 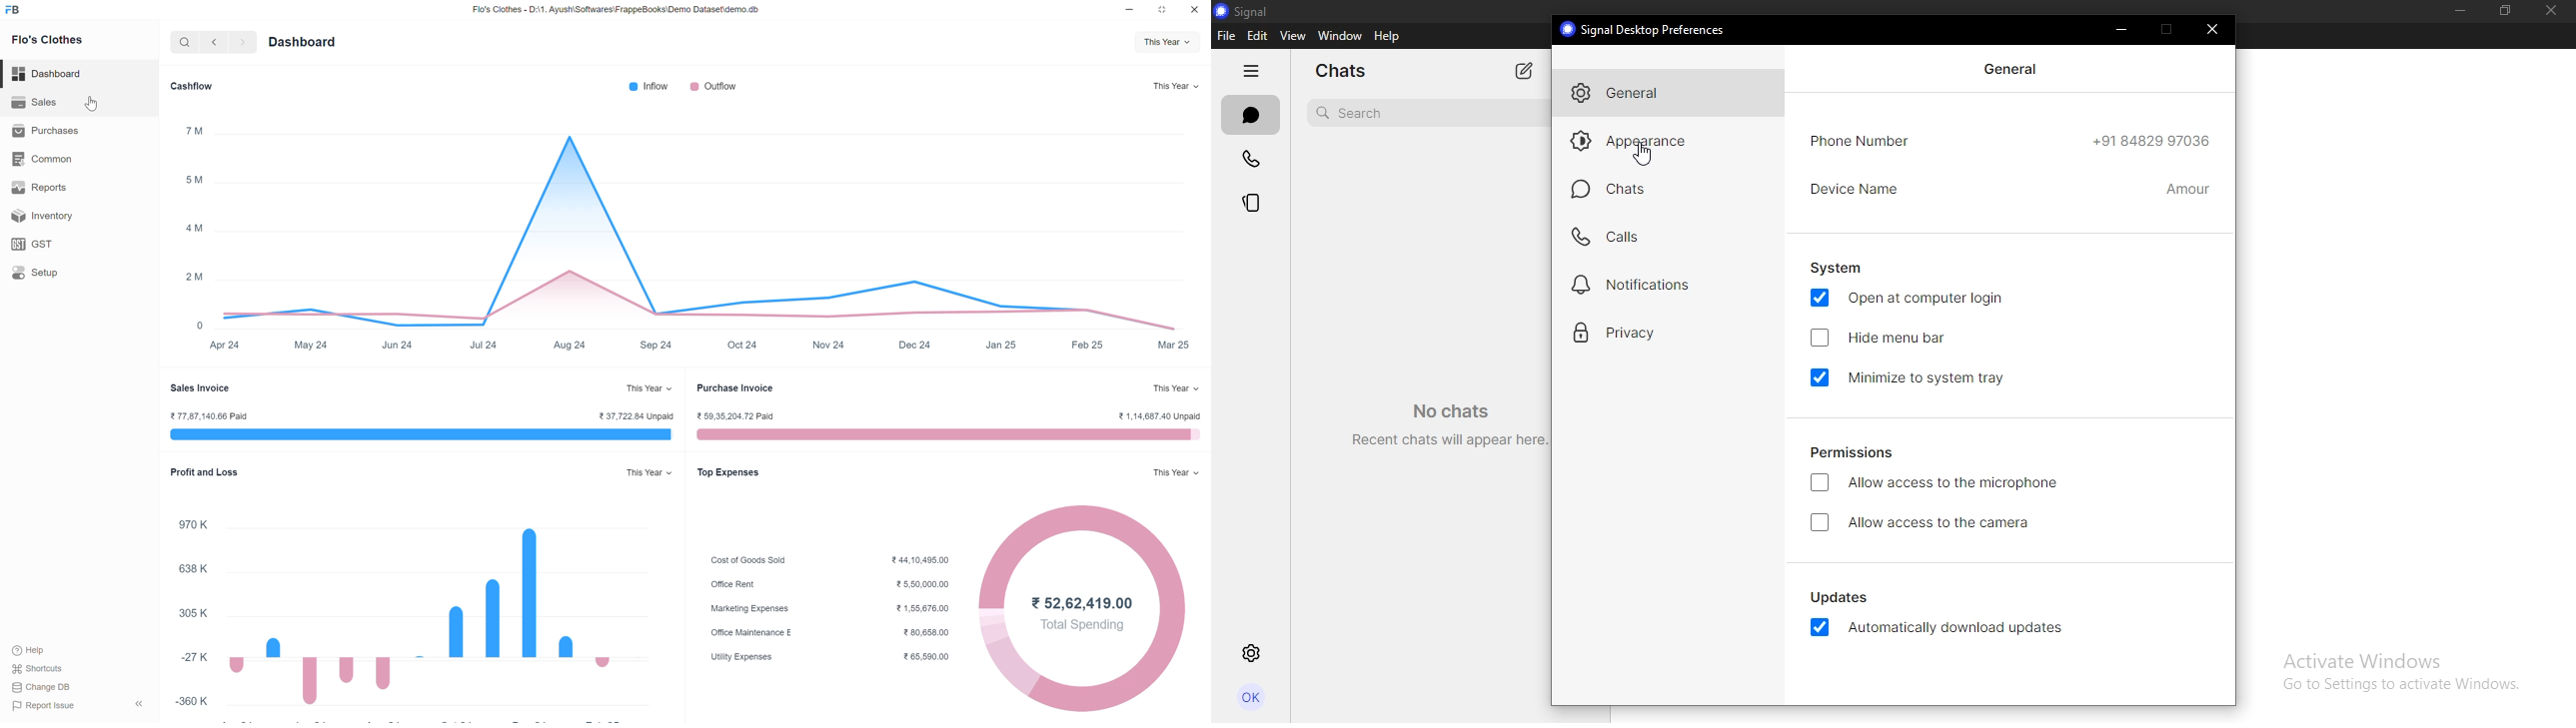 I want to click on common, so click(x=65, y=160).